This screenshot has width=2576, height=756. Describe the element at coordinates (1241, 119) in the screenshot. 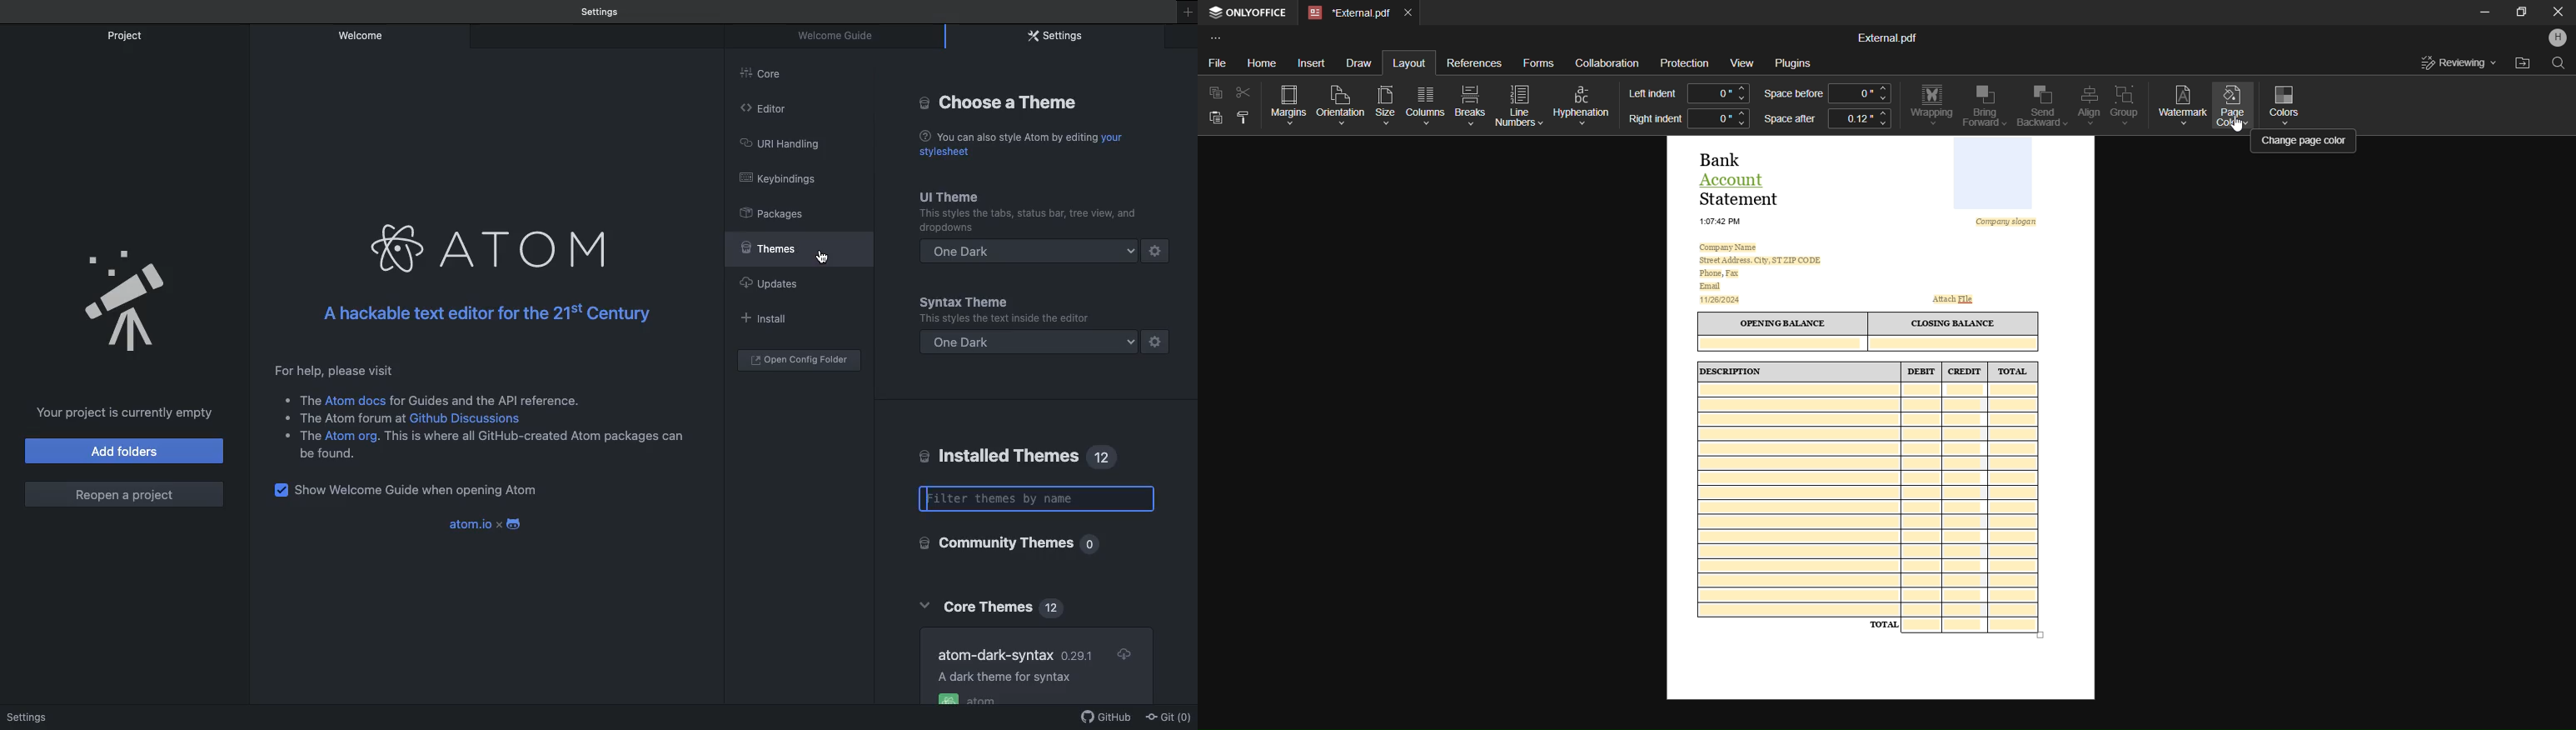

I see `Copy Styles` at that location.